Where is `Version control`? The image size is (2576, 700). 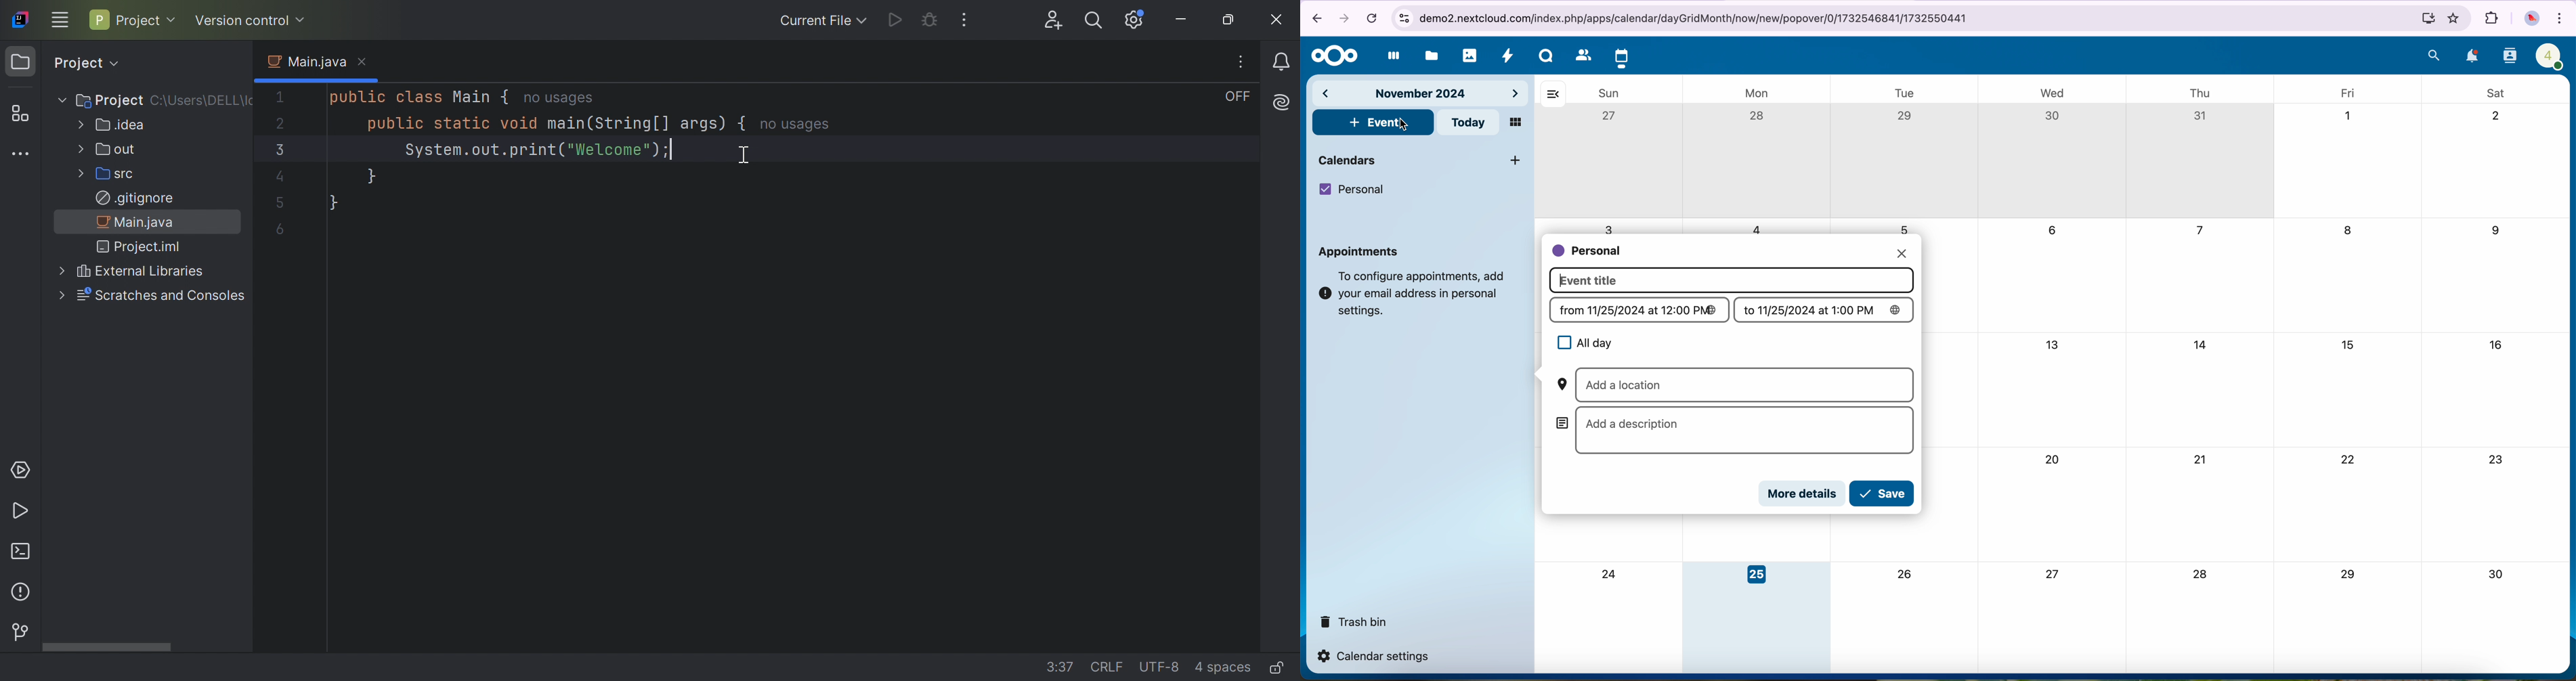
Version control is located at coordinates (251, 20).